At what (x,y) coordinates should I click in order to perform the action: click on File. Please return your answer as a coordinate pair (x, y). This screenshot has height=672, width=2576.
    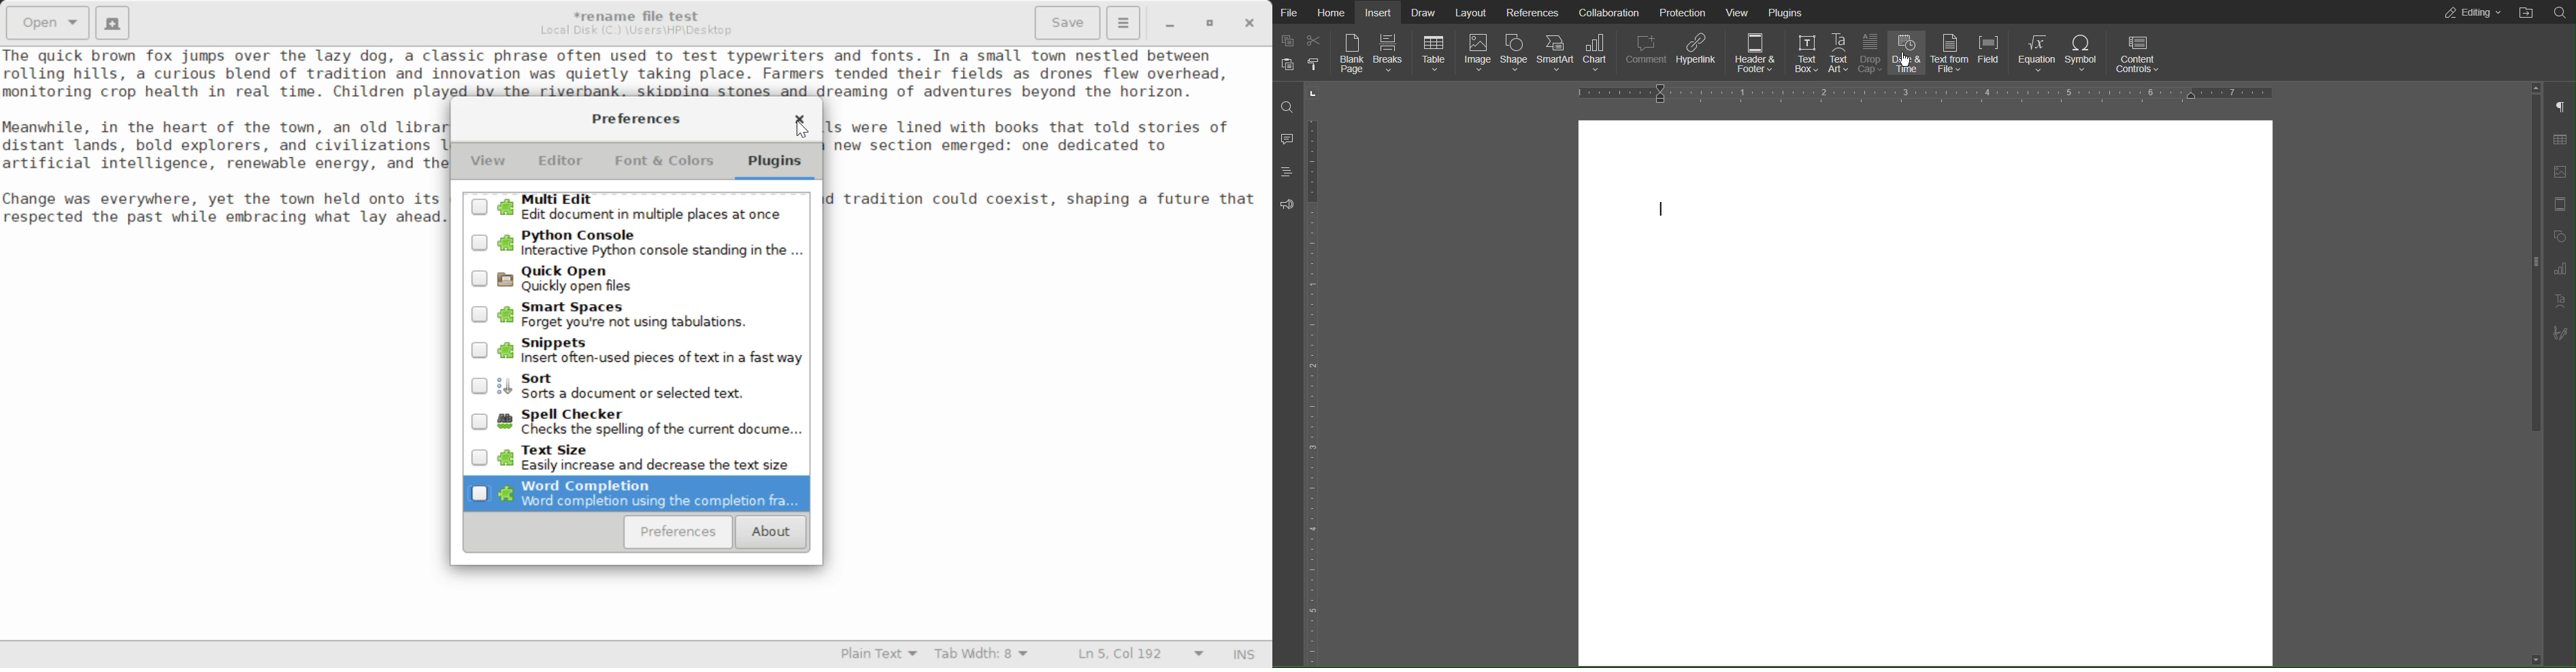
    Looking at the image, I should click on (1290, 12).